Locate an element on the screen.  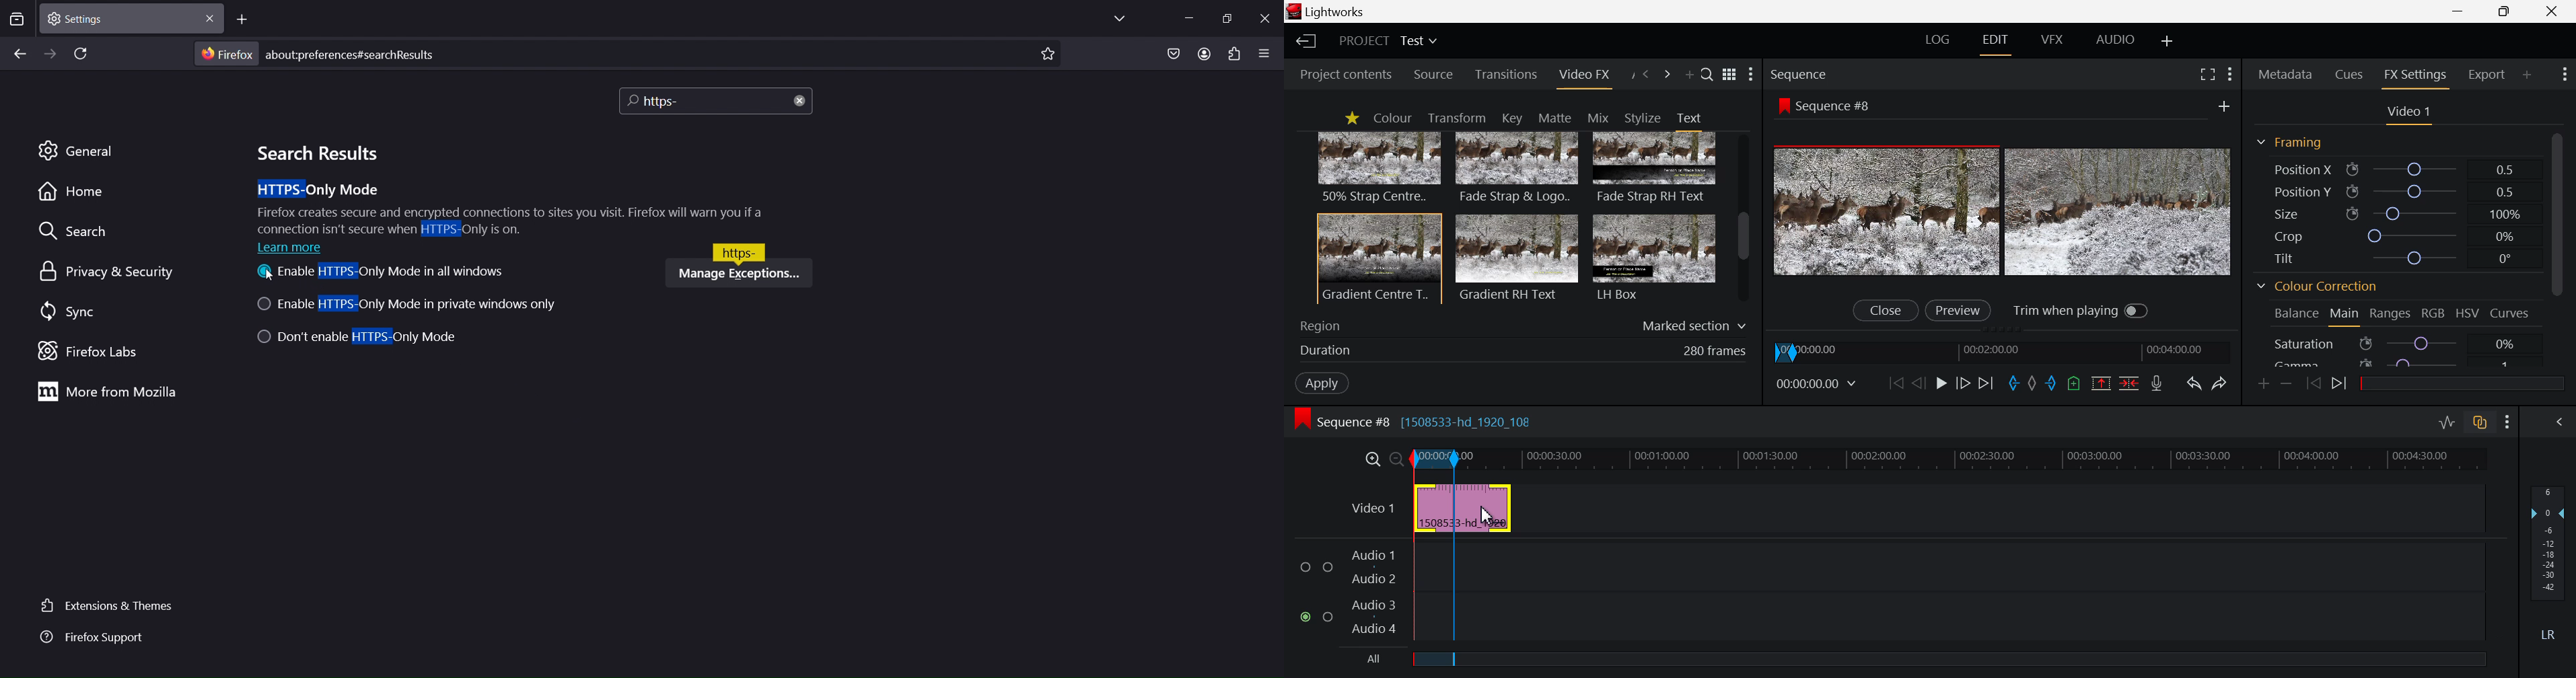
Toggle audio levels editing is located at coordinates (2449, 422).